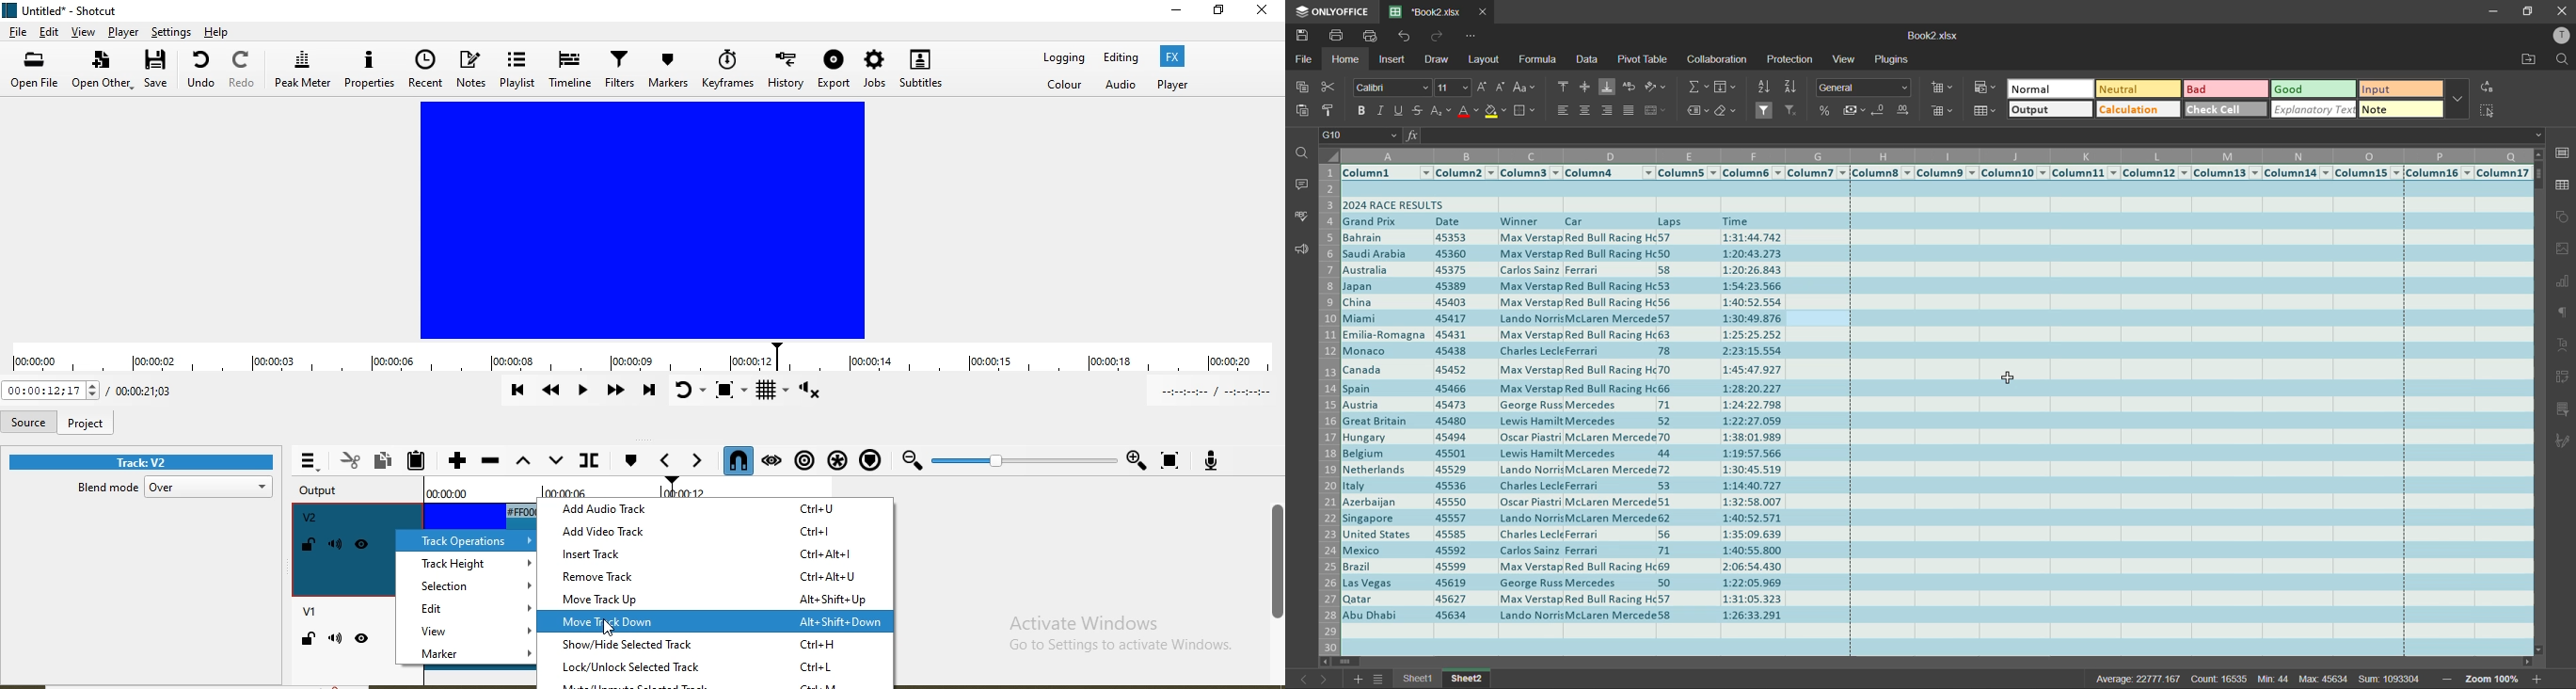 The width and height of the screenshot is (2576, 700). I want to click on Player, so click(1169, 85).